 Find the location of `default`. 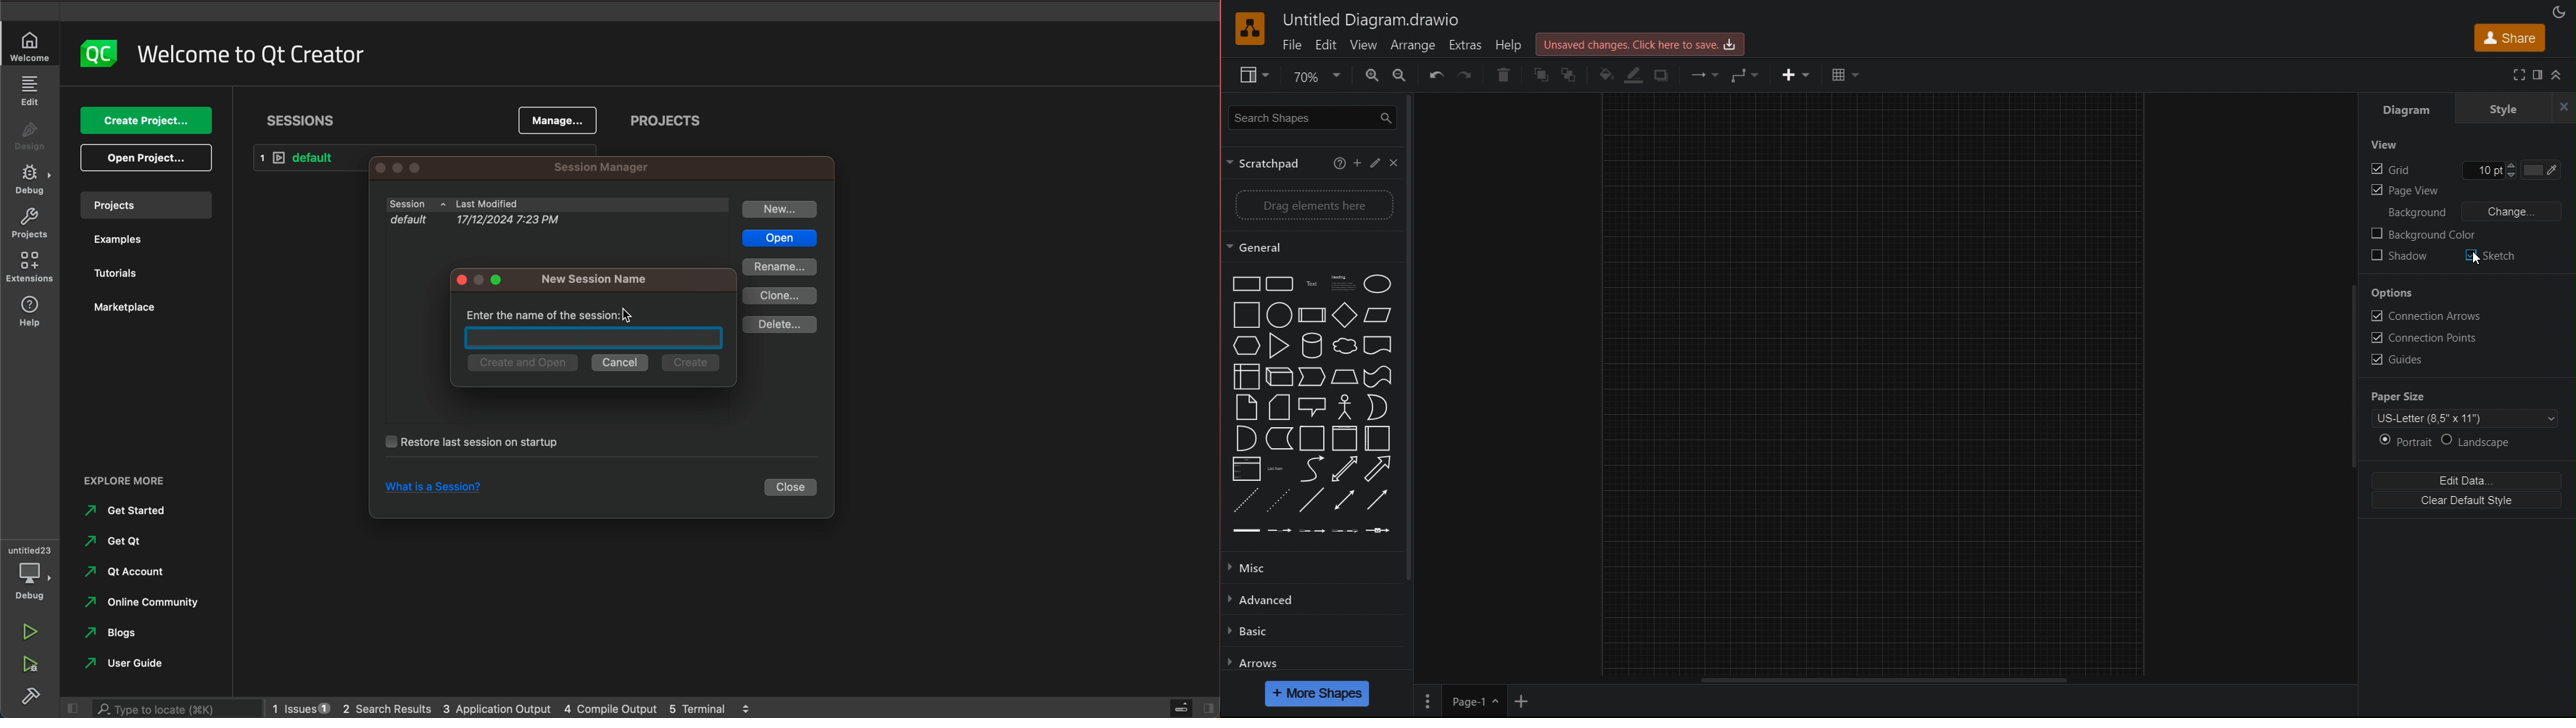

default is located at coordinates (311, 159).